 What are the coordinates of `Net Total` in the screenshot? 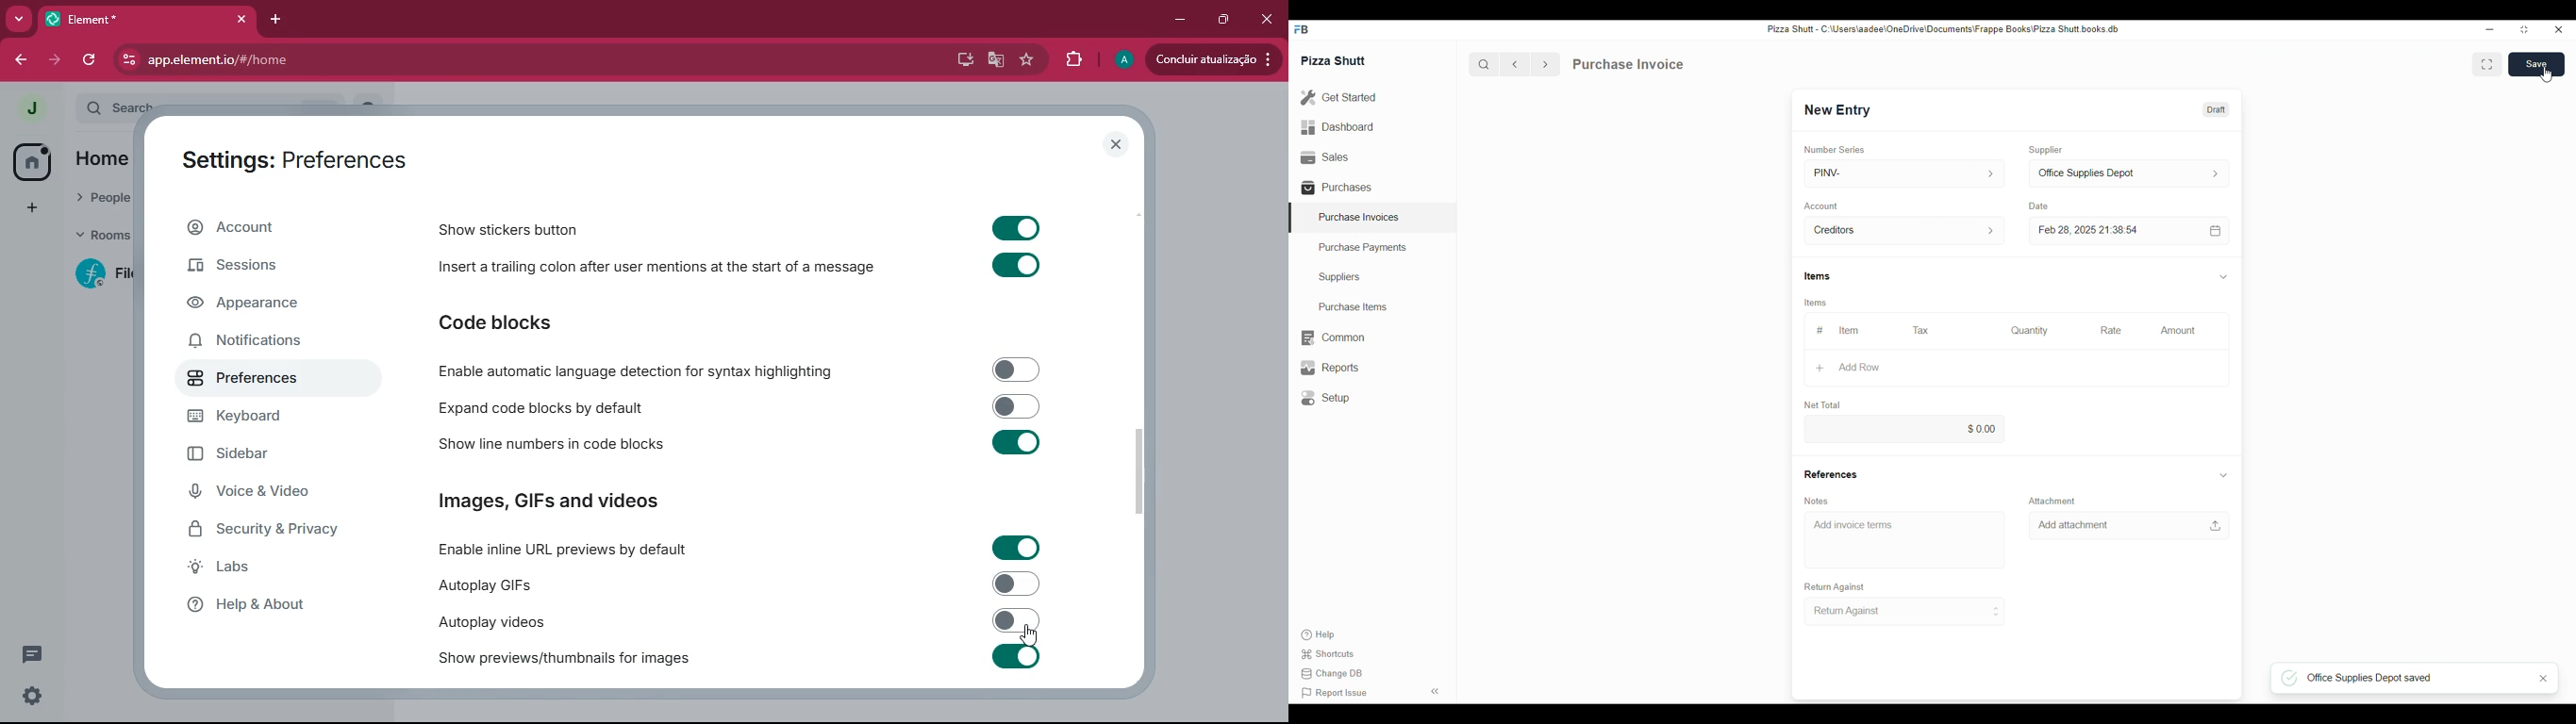 It's located at (1824, 406).